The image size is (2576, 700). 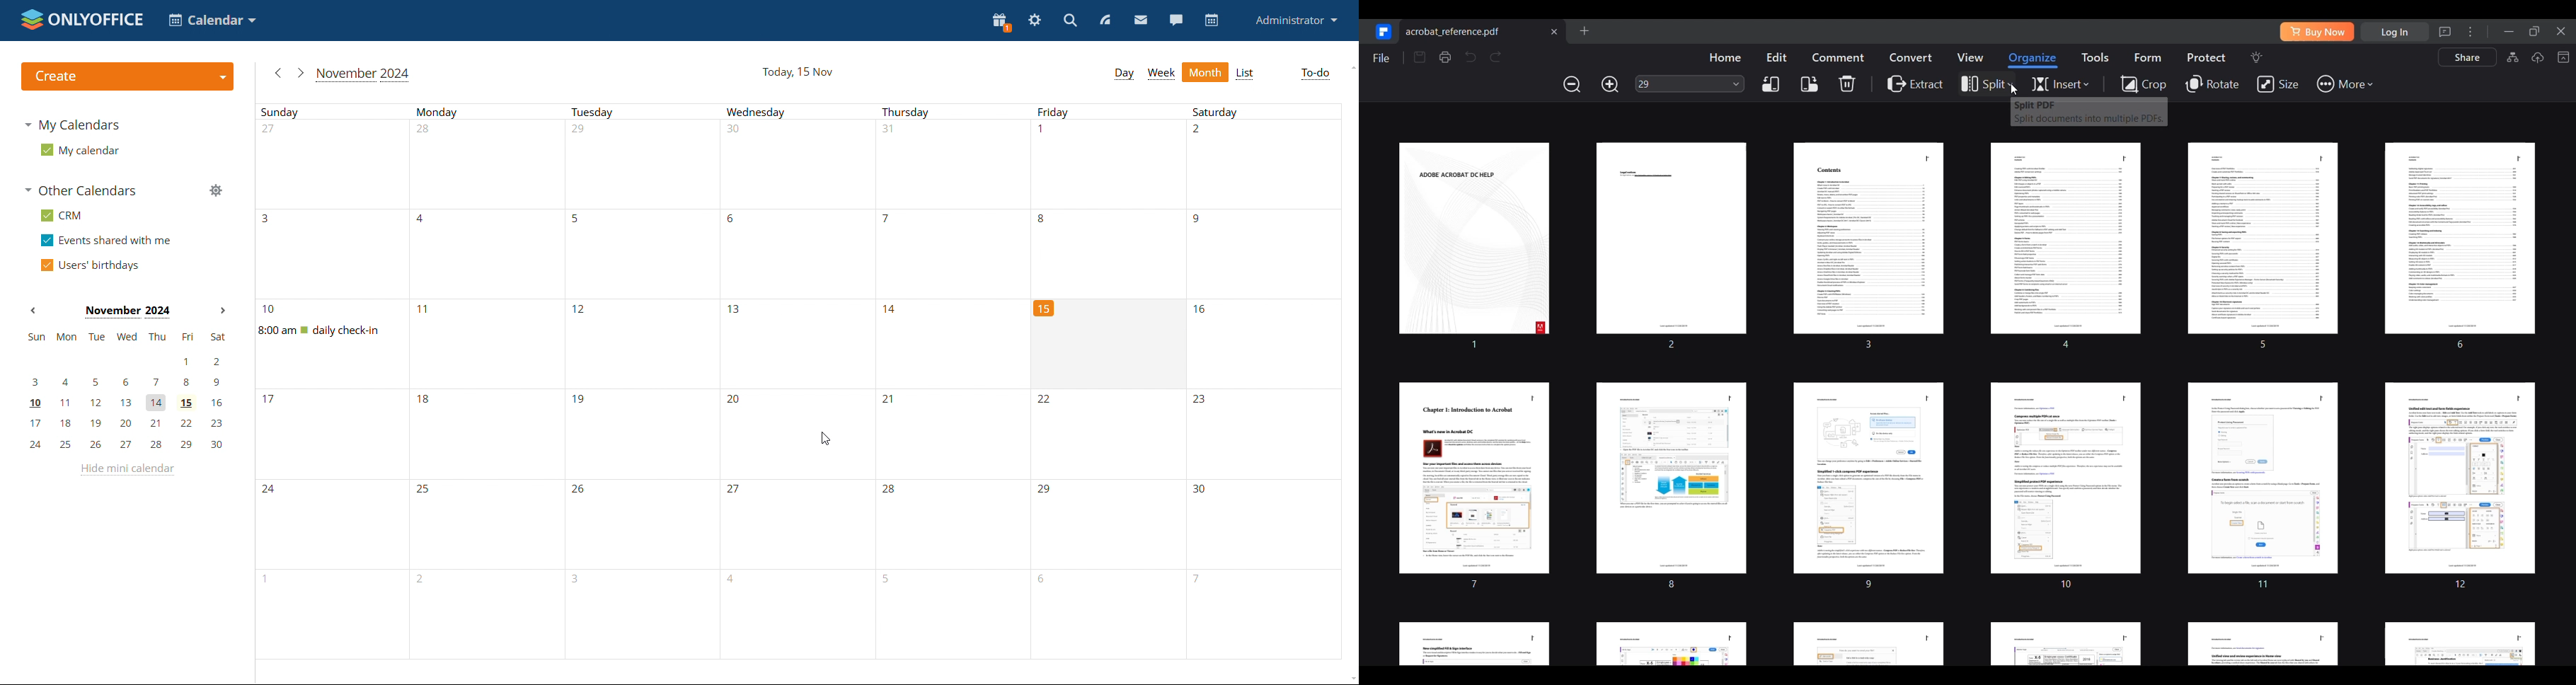 What do you see at coordinates (1069, 21) in the screenshot?
I see `search` at bounding box center [1069, 21].